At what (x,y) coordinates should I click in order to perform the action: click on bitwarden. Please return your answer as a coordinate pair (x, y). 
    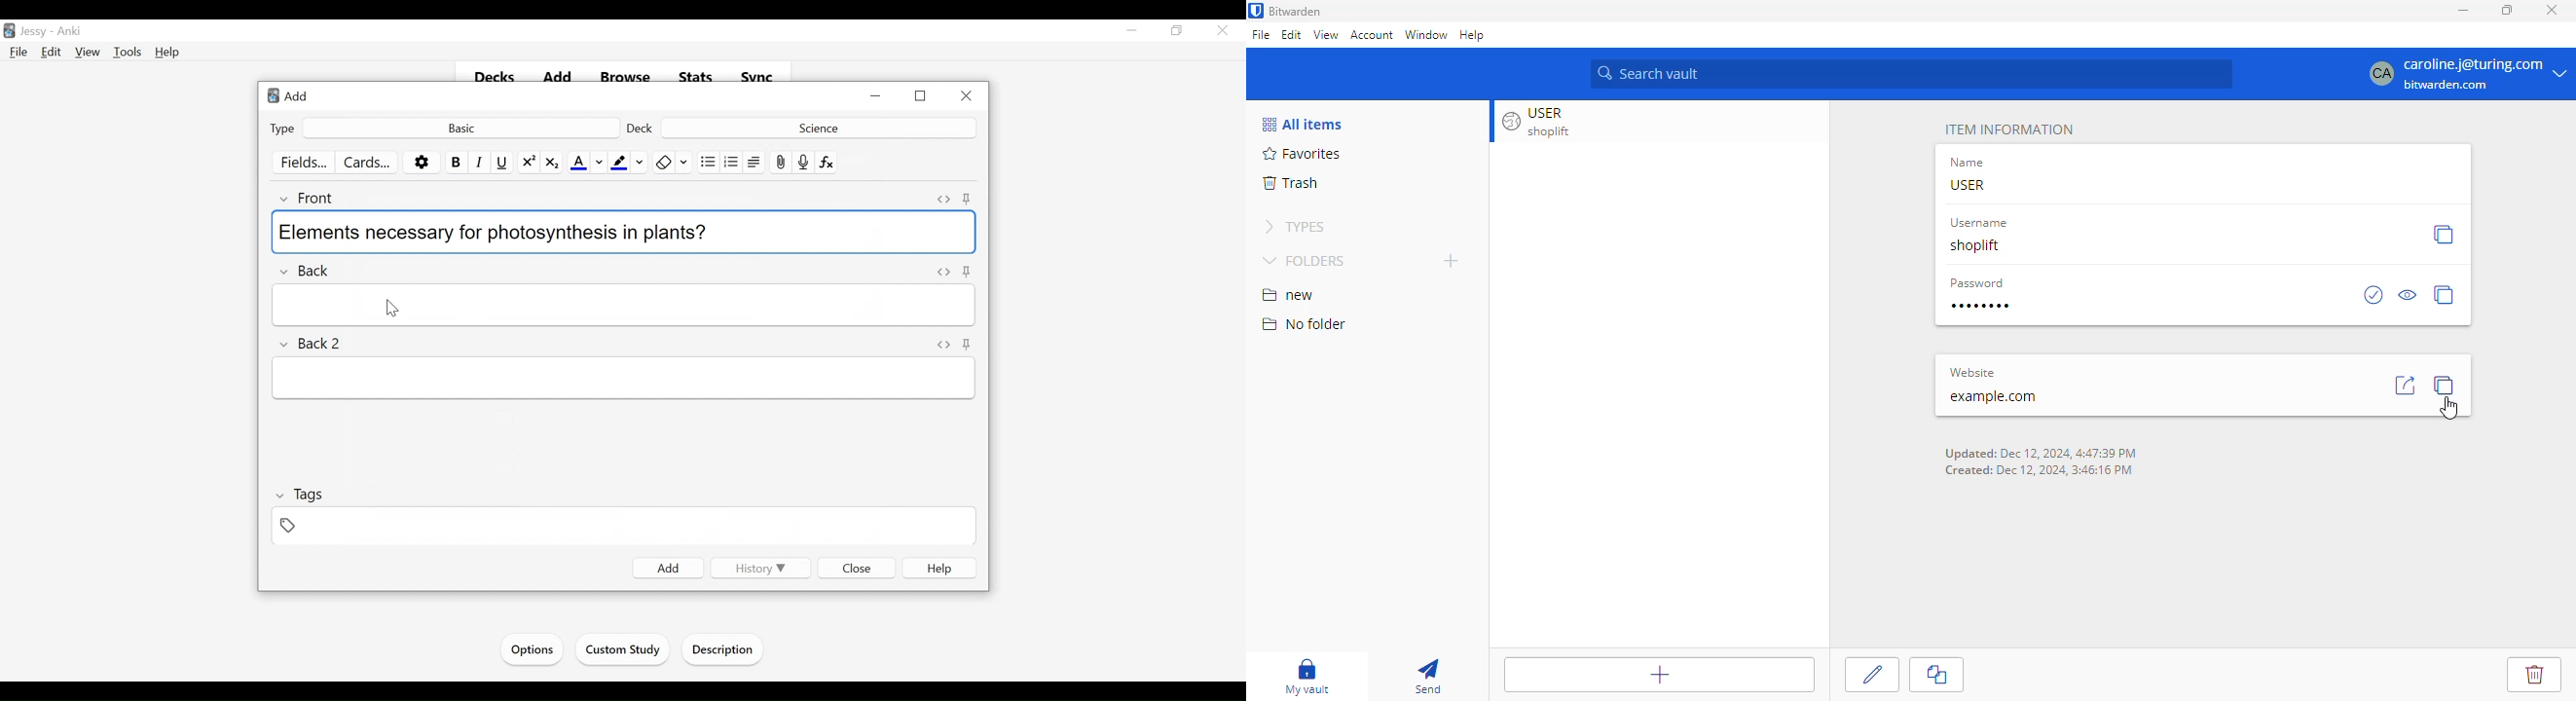
    Looking at the image, I should click on (1296, 12).